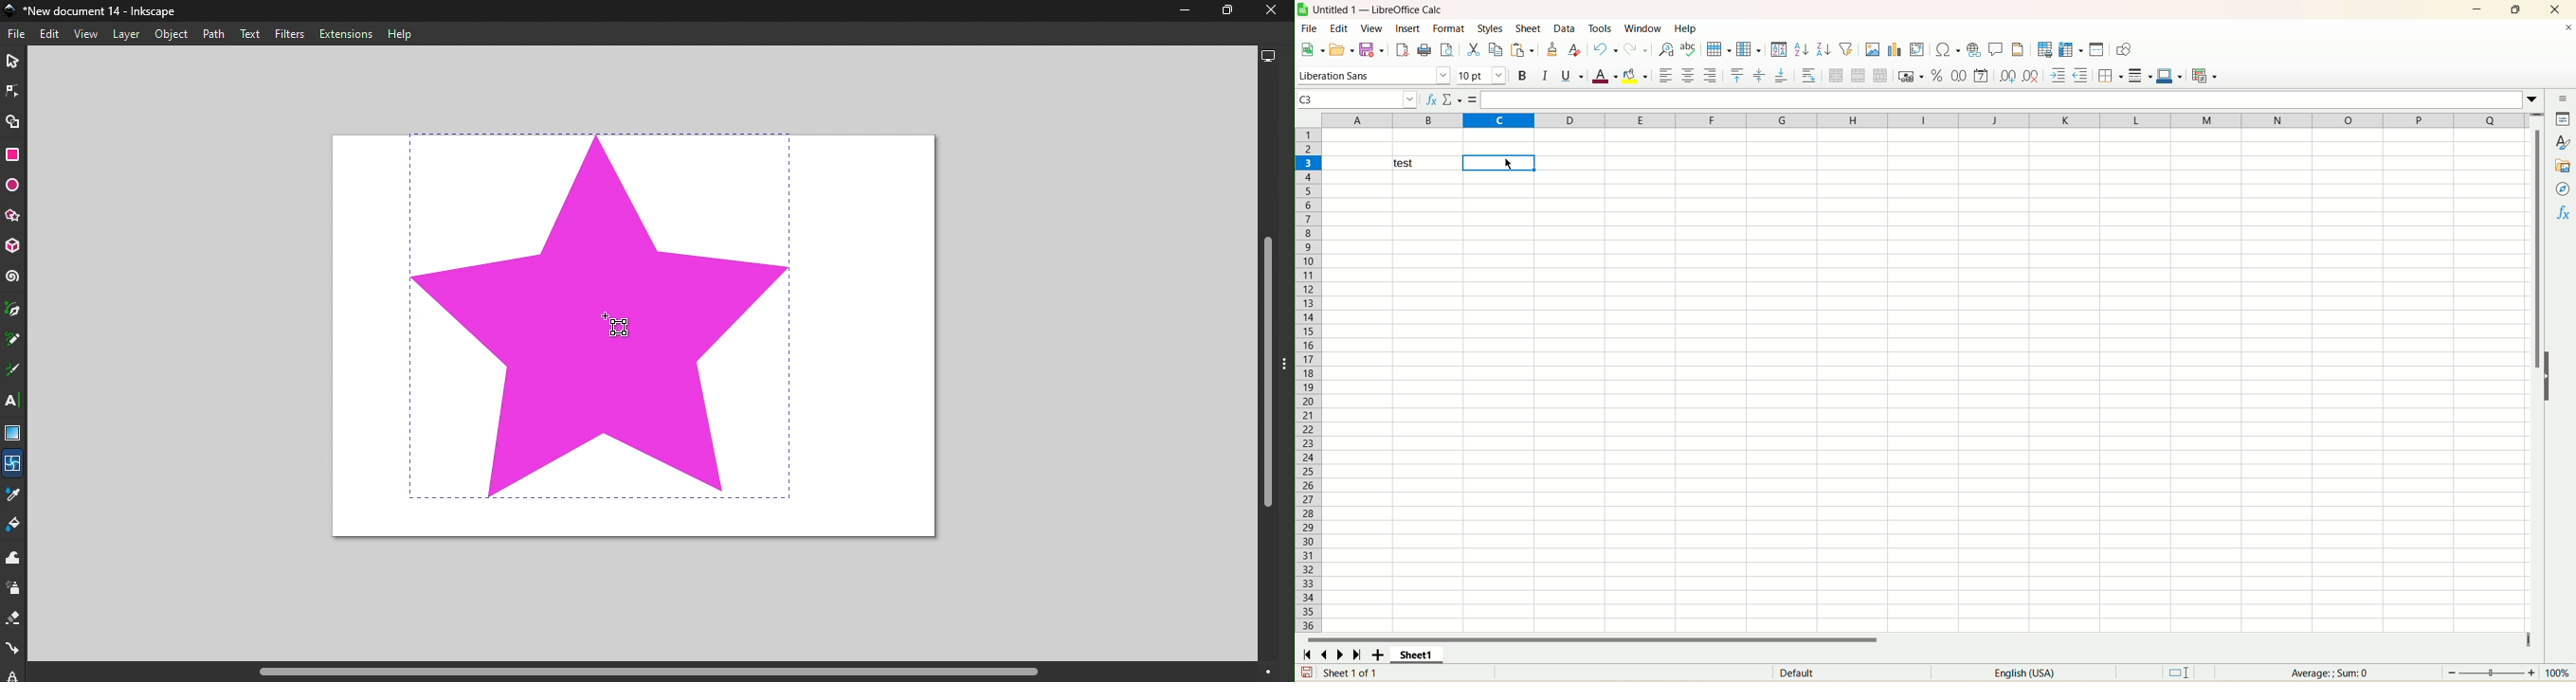  What do you see at coordinates (1718, 49) in the screenshot?
I see `row` at bounding box center [1718, 49].